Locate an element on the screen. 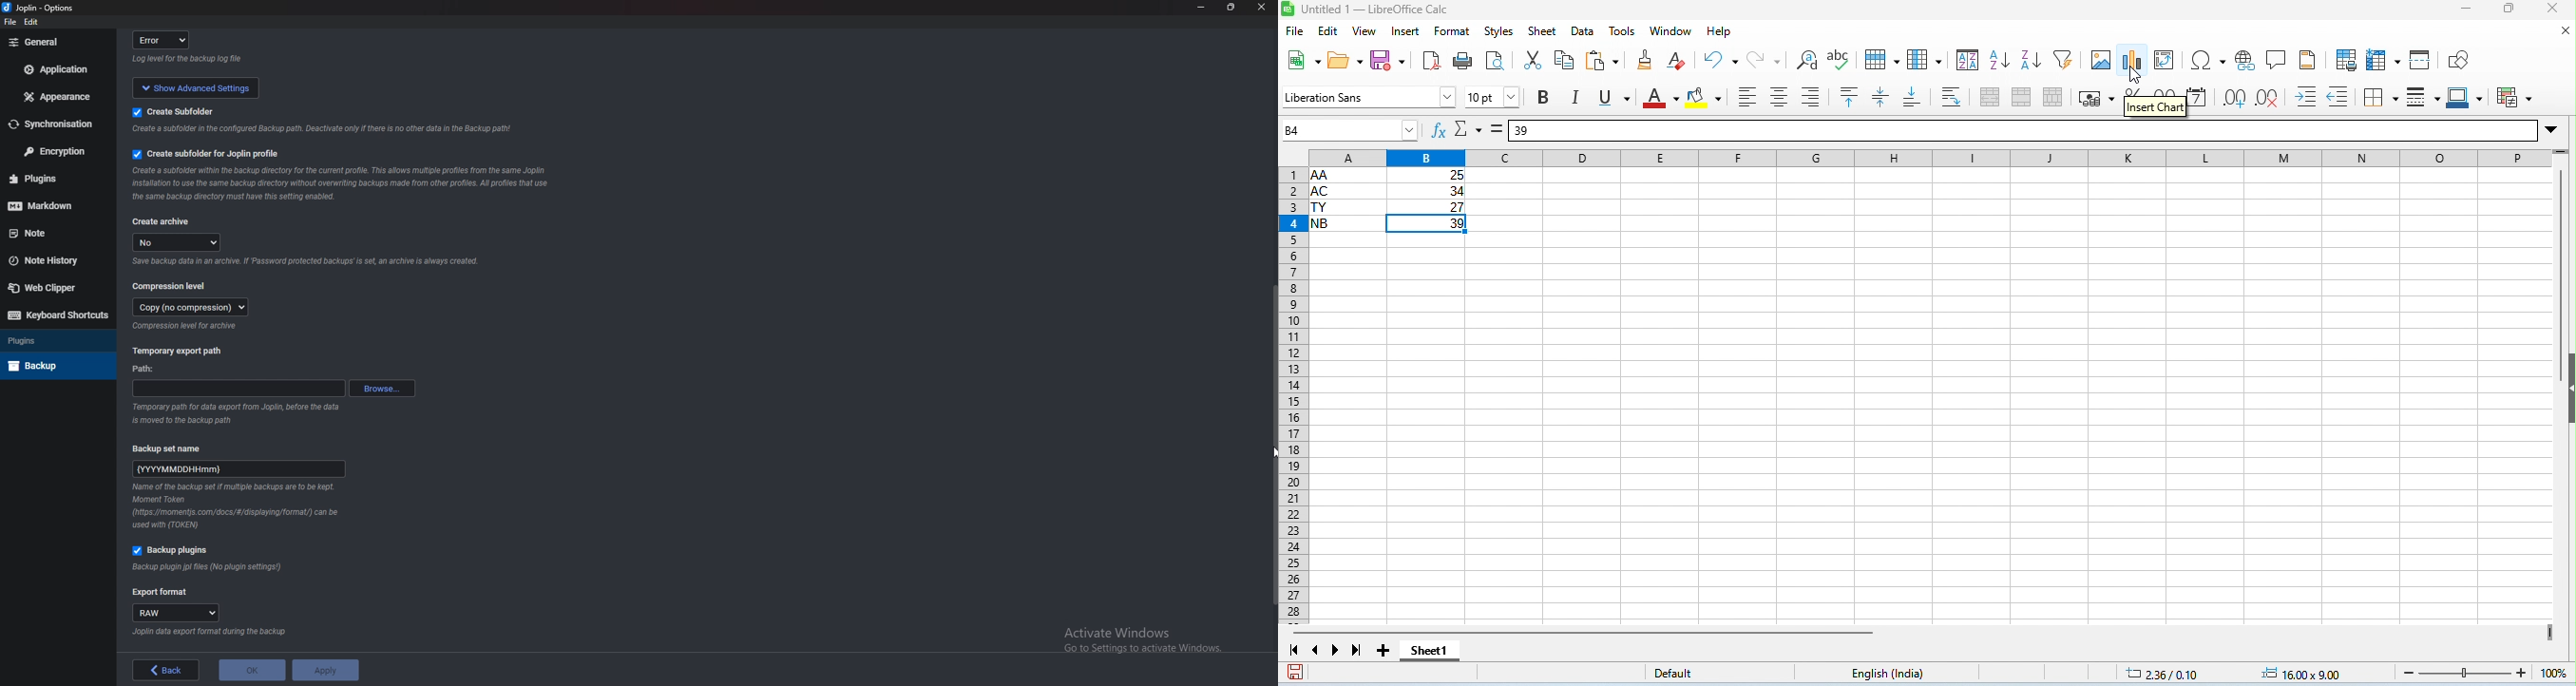 This screenshot has width=2576, height=700. Info is located at coordinates (340, 184).